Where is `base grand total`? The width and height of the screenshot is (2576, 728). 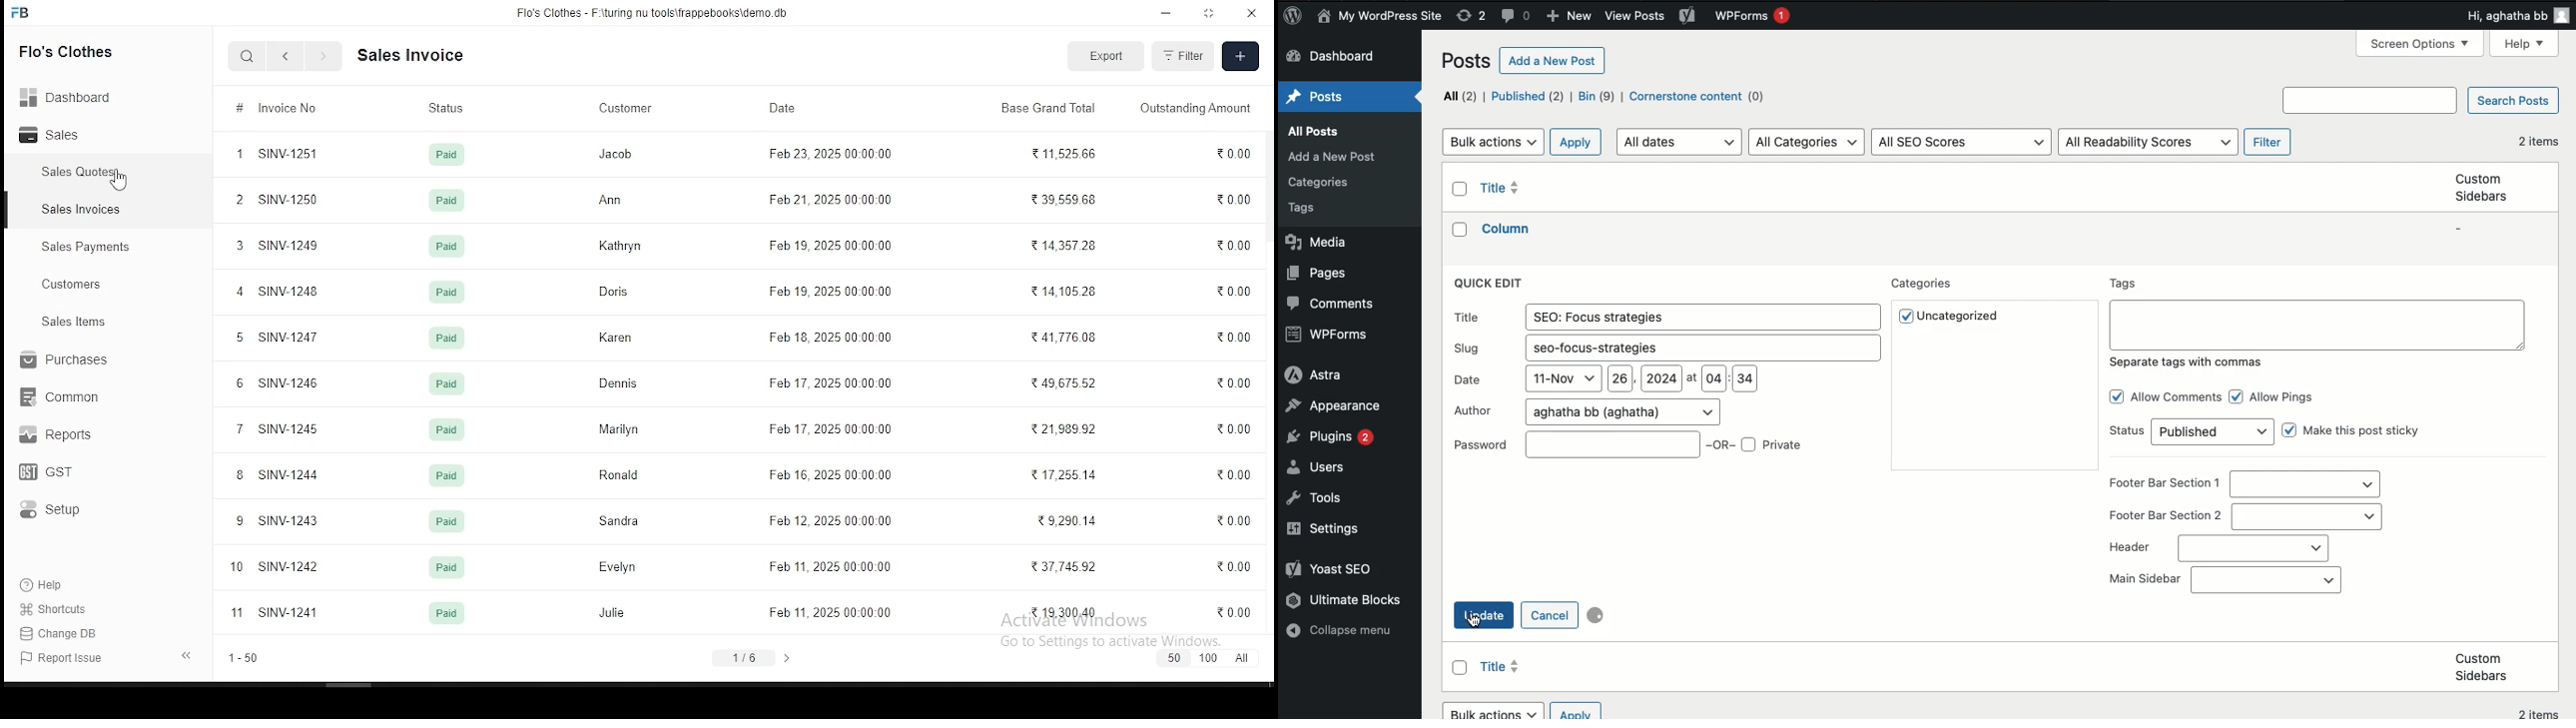
base grand total is located at coordinates (1050, 109).